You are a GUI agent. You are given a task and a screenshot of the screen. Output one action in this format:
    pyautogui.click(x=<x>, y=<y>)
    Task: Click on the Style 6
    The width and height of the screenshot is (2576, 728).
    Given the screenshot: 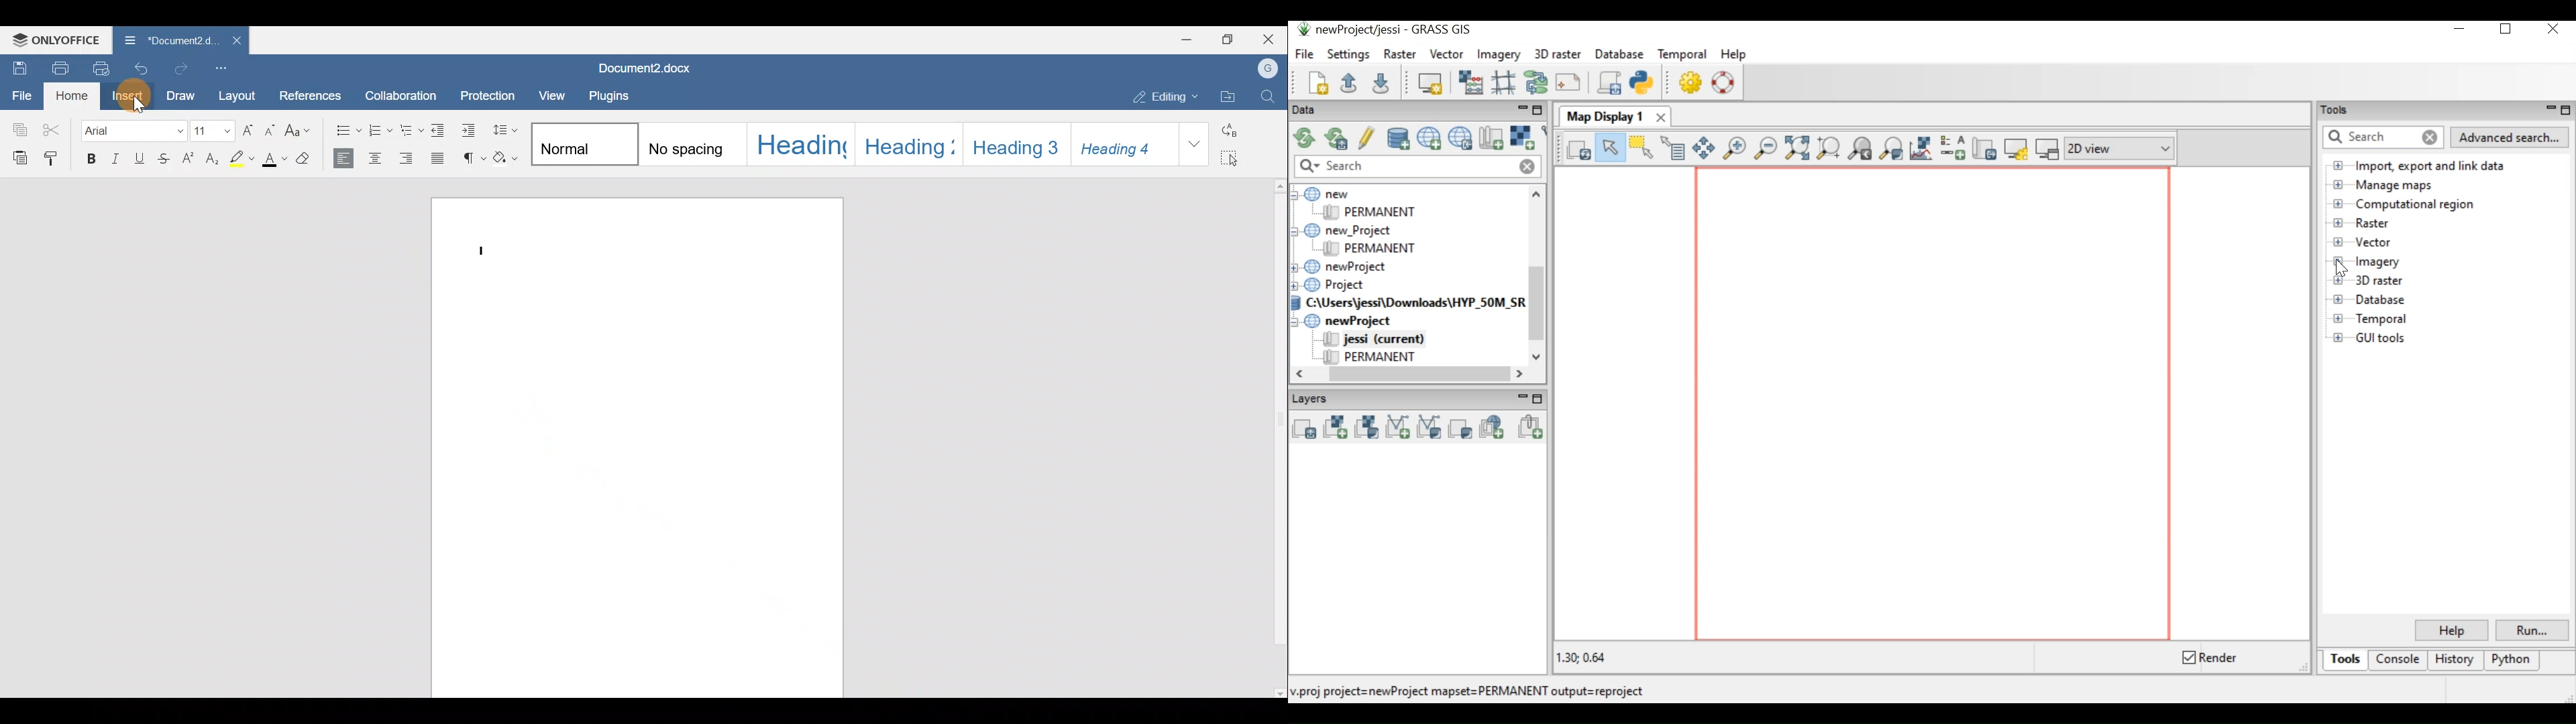 What is the action you would take?
    pyautogui.click(x=1122, y=145)
    